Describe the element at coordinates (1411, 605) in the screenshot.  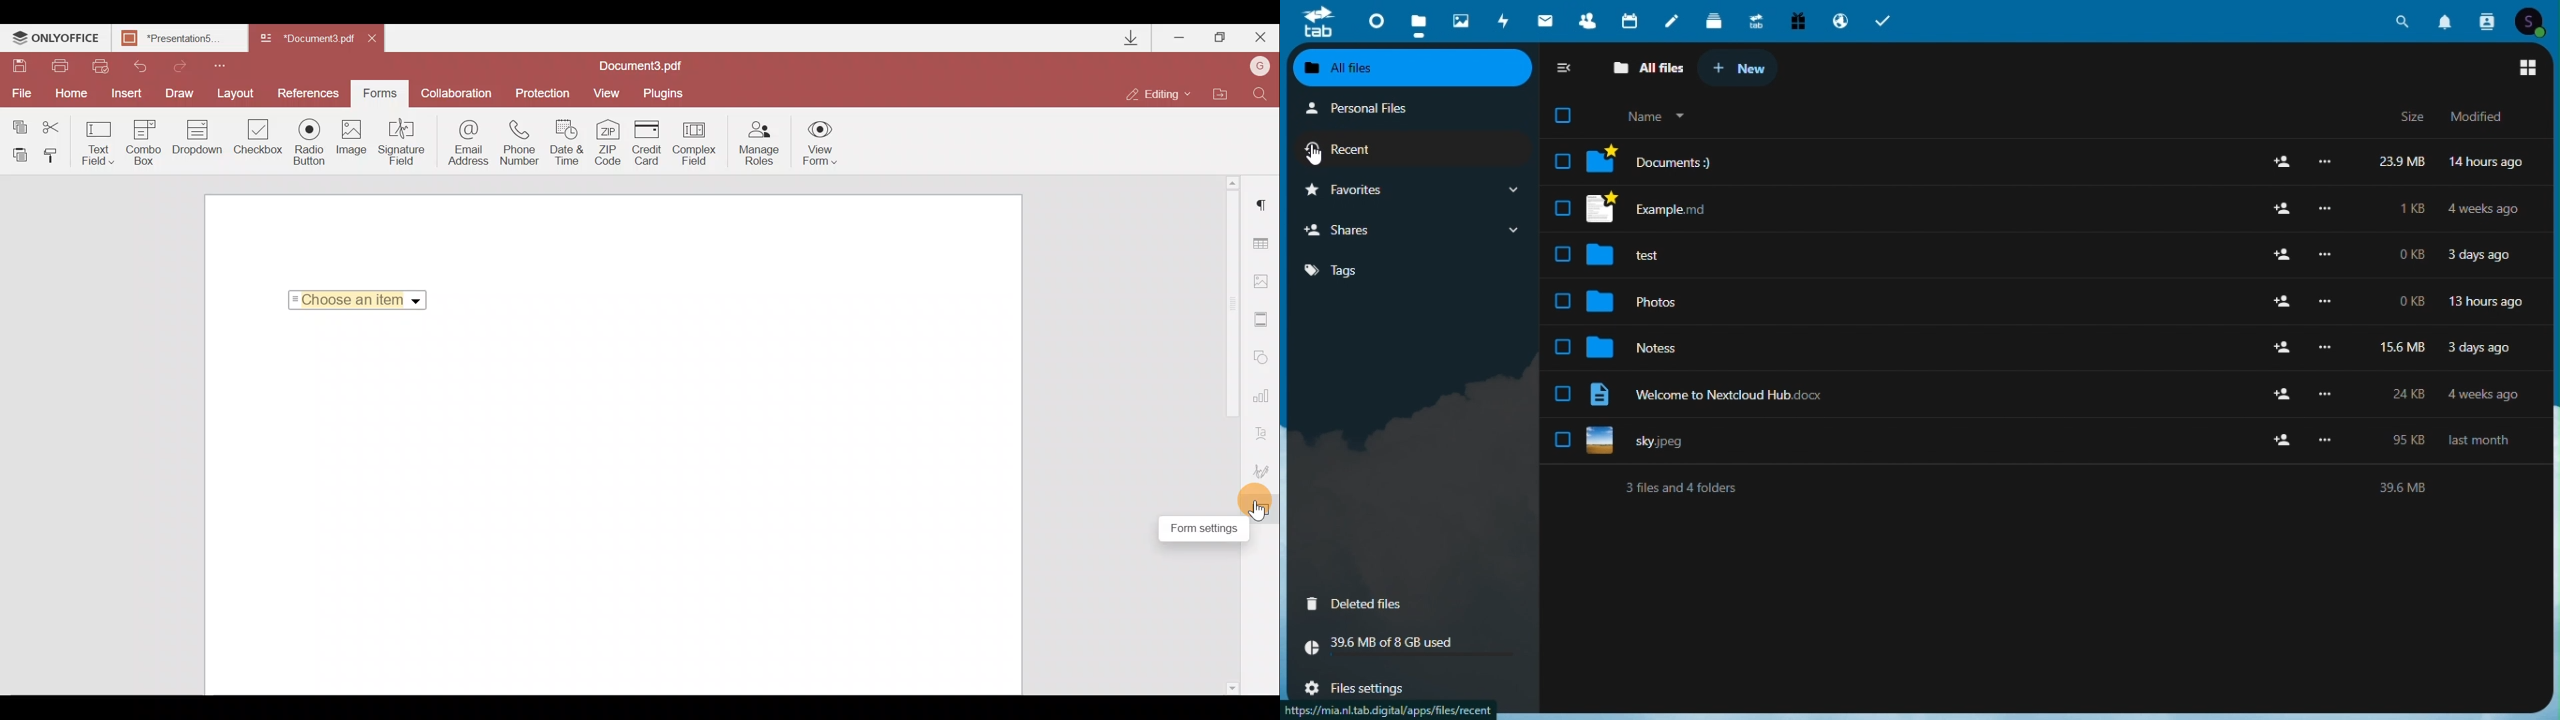
I see `deleted files` at that location.